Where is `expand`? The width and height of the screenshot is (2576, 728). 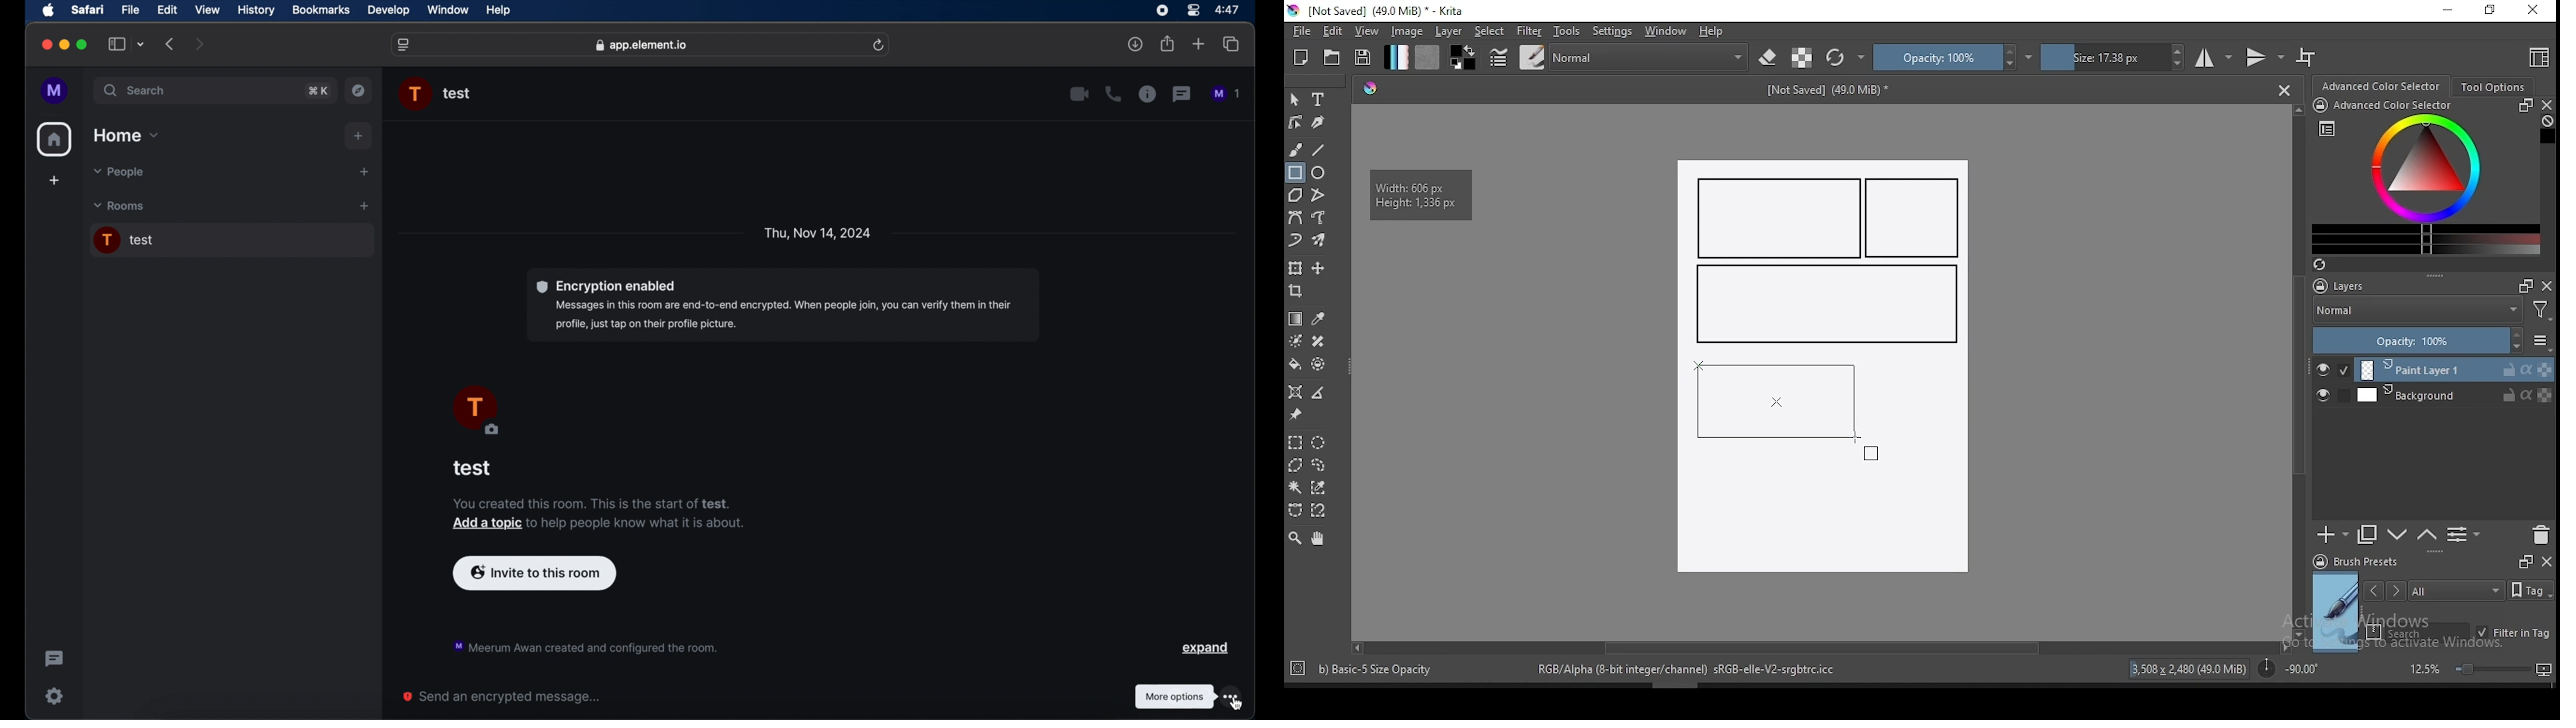
expand is located at coordinates (1204, 648).